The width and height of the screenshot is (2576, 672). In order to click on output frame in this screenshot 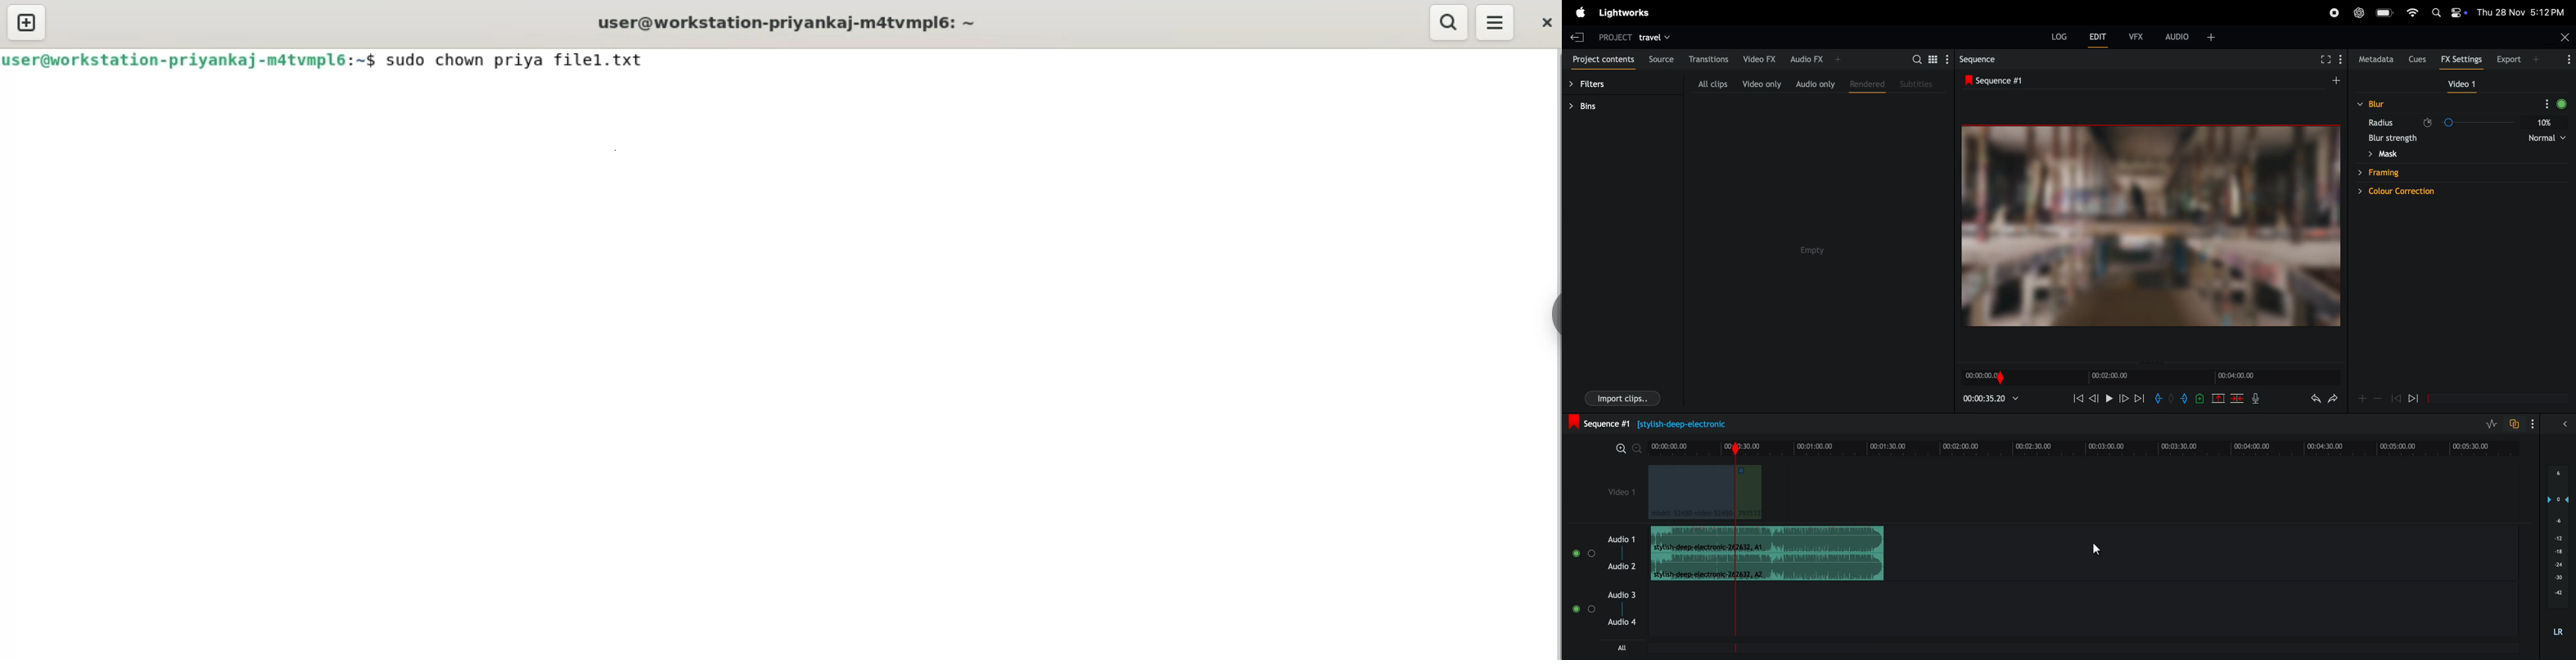, I will do `click(2150, 230)`.